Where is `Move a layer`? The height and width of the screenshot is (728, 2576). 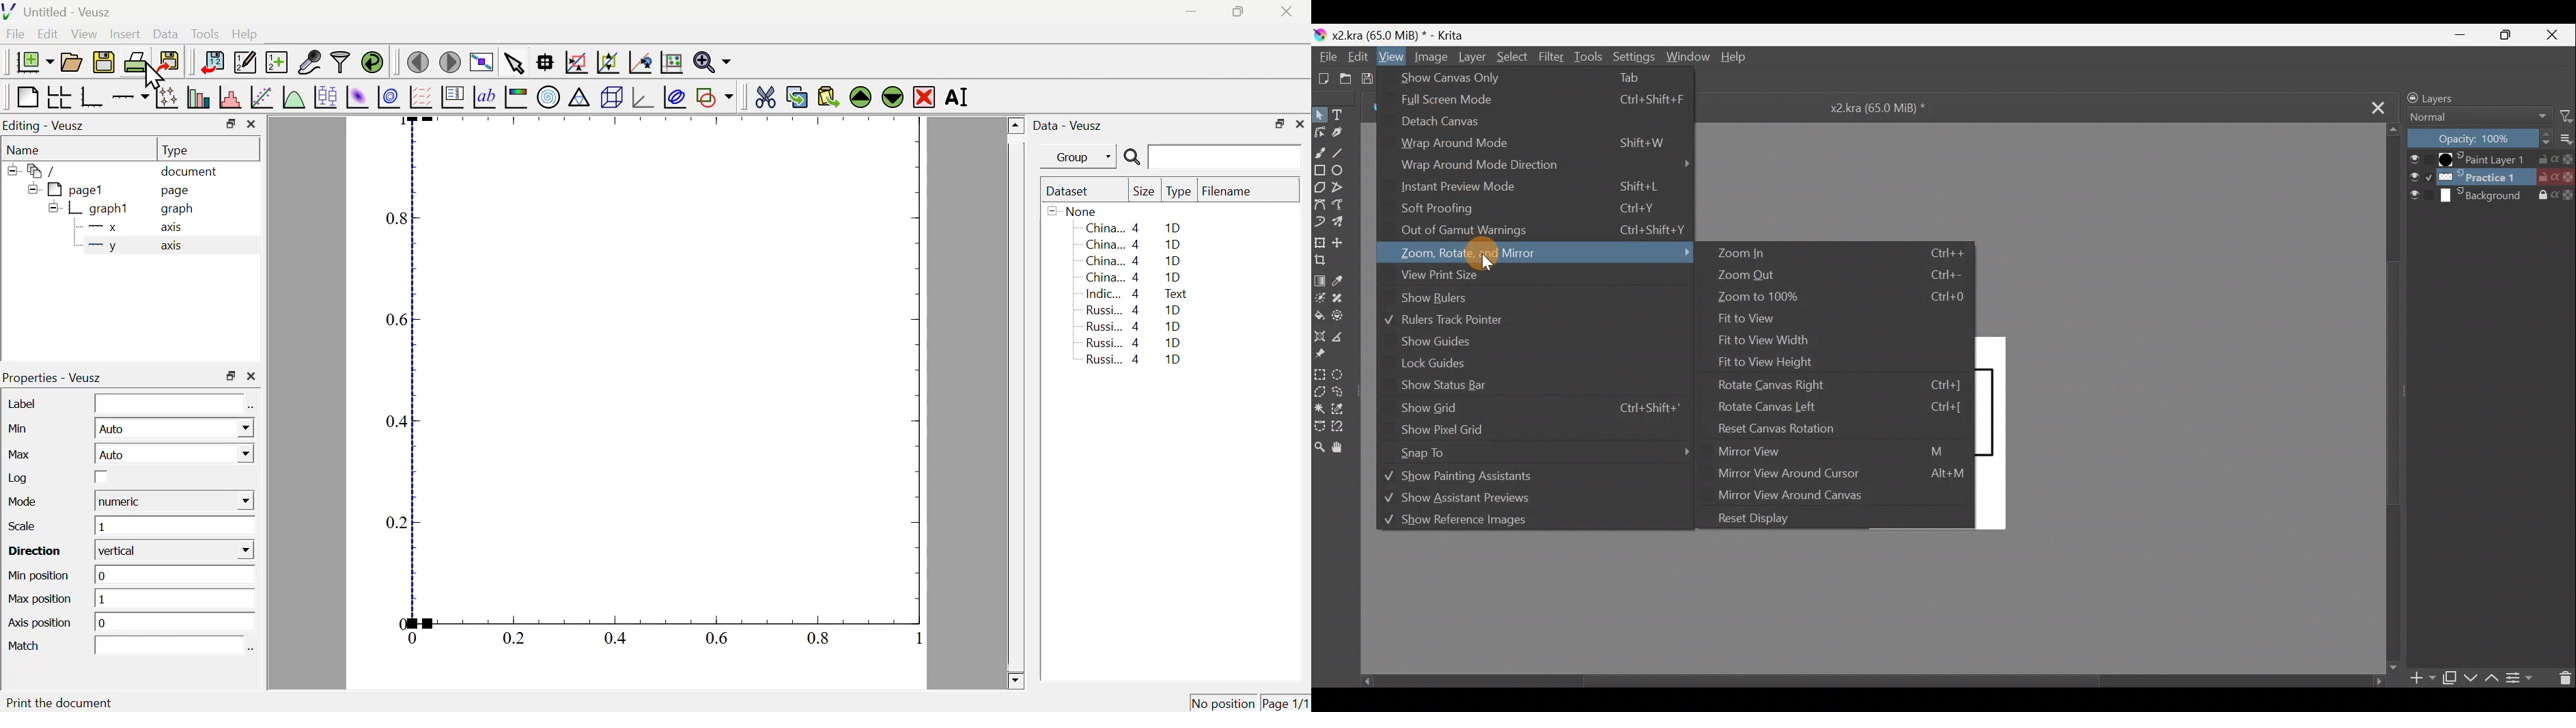 Move a layer is located at coordinates (1342, 244).